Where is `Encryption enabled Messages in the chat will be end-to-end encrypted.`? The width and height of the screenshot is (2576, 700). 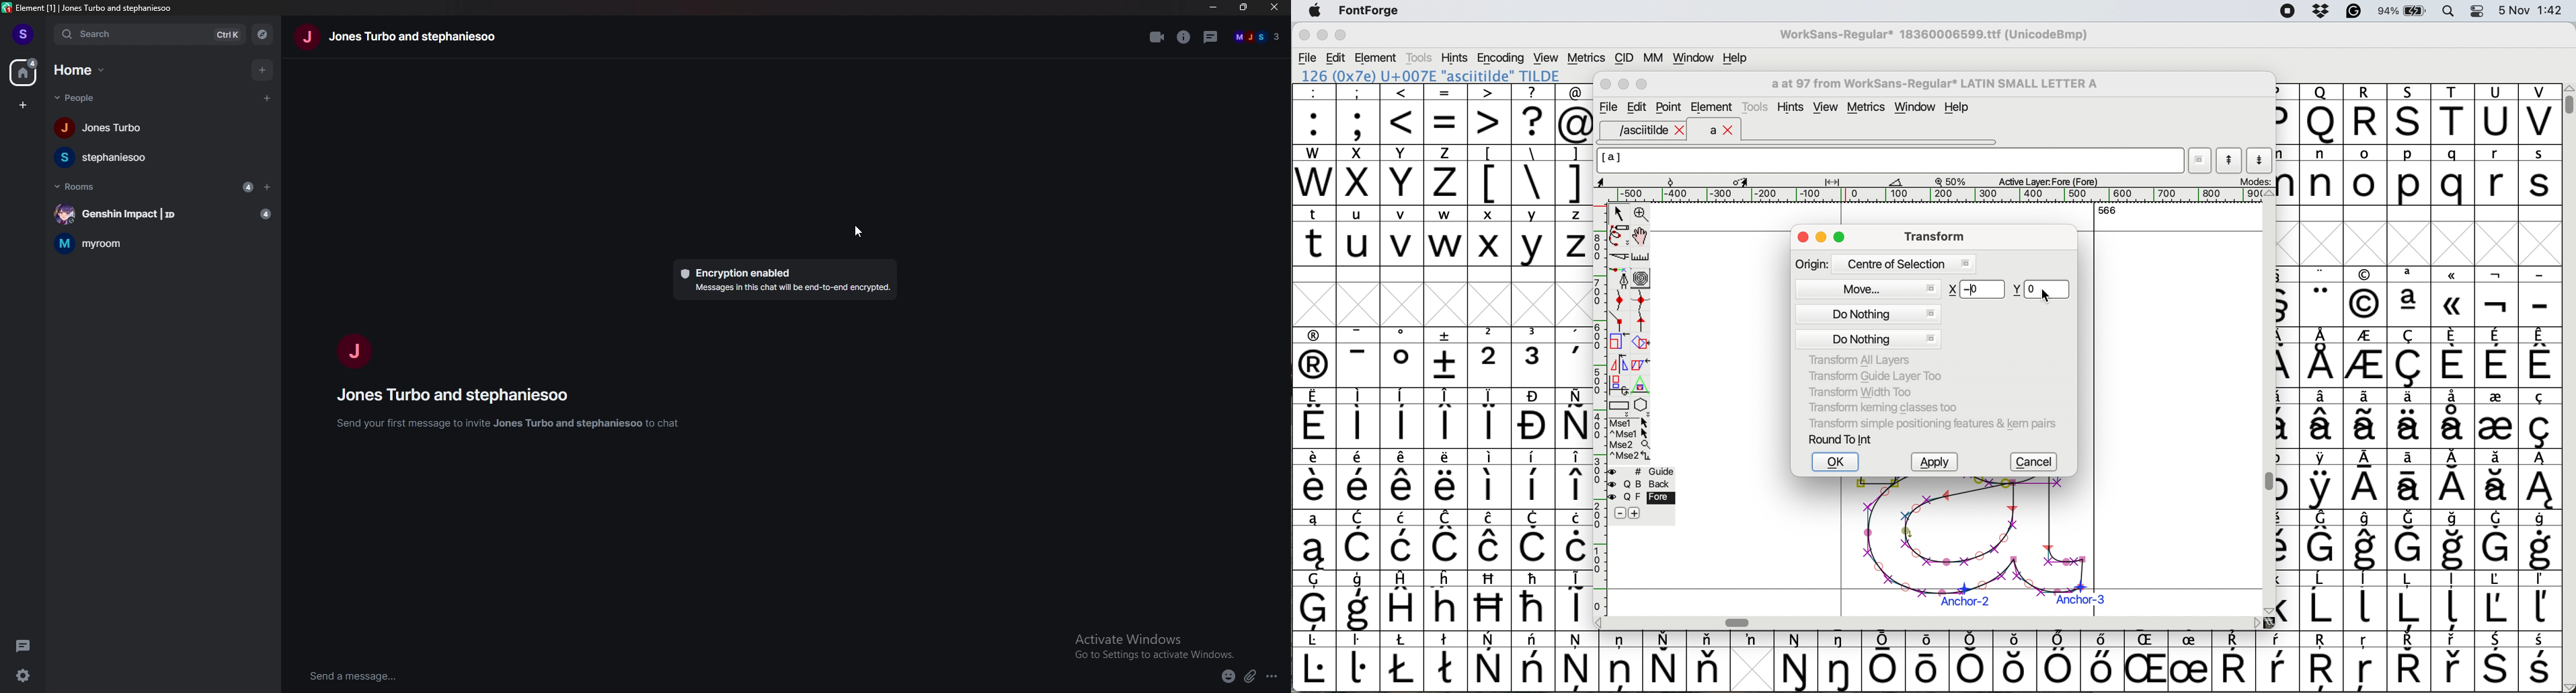 Encryption enabled Messages in the chat will be end-to-end encrypted. is located at coordinates (787, 278).